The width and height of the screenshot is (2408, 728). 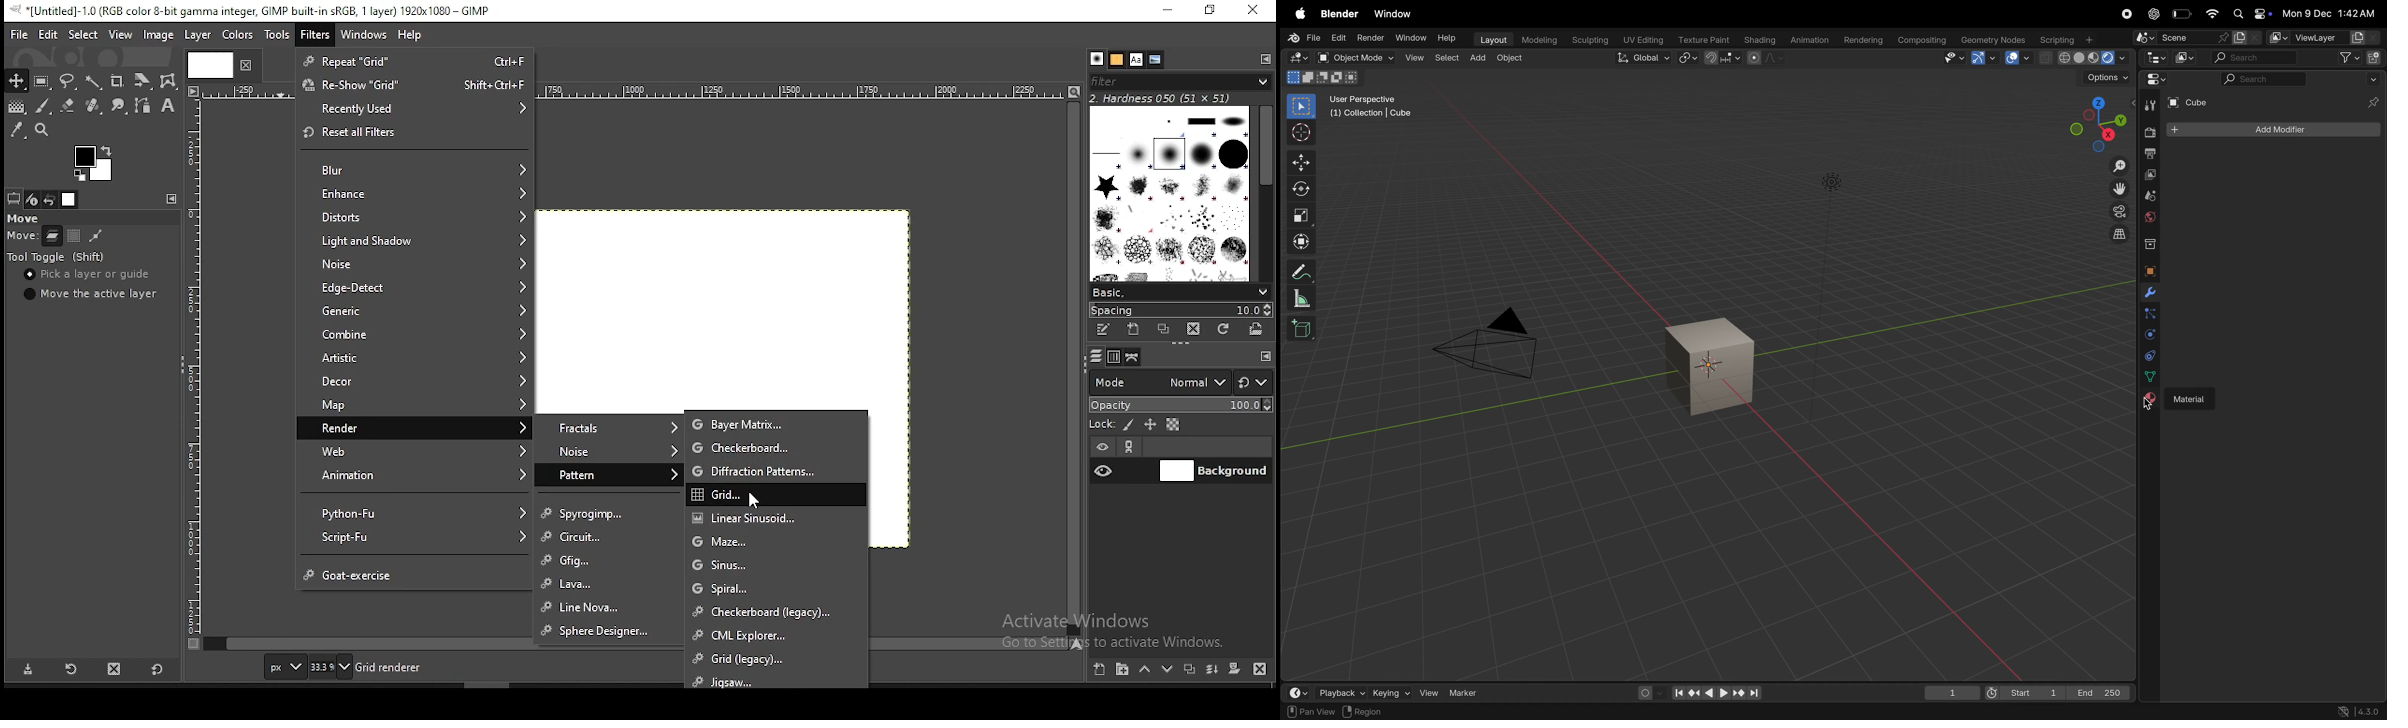 I want to click on cinfigure this tab, so click(x=1266, y=60).